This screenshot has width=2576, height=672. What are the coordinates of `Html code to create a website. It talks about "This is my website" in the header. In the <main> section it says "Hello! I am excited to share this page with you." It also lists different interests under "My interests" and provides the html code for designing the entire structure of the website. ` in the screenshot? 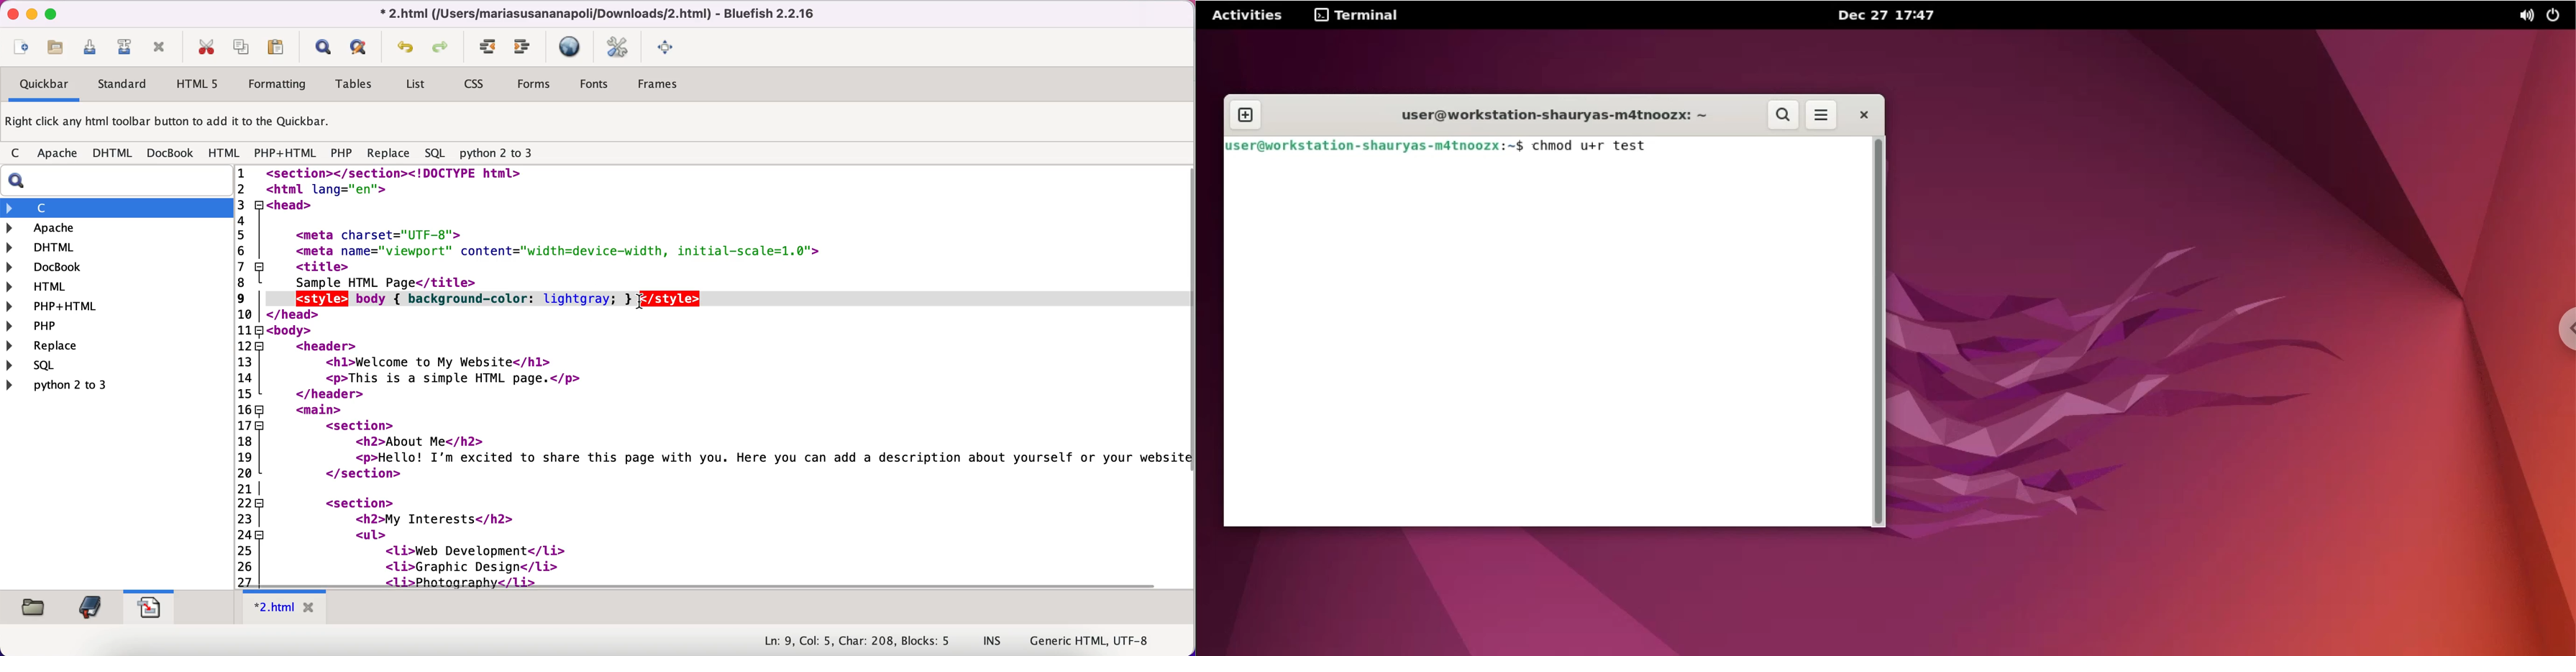 It's located at (732, 376).